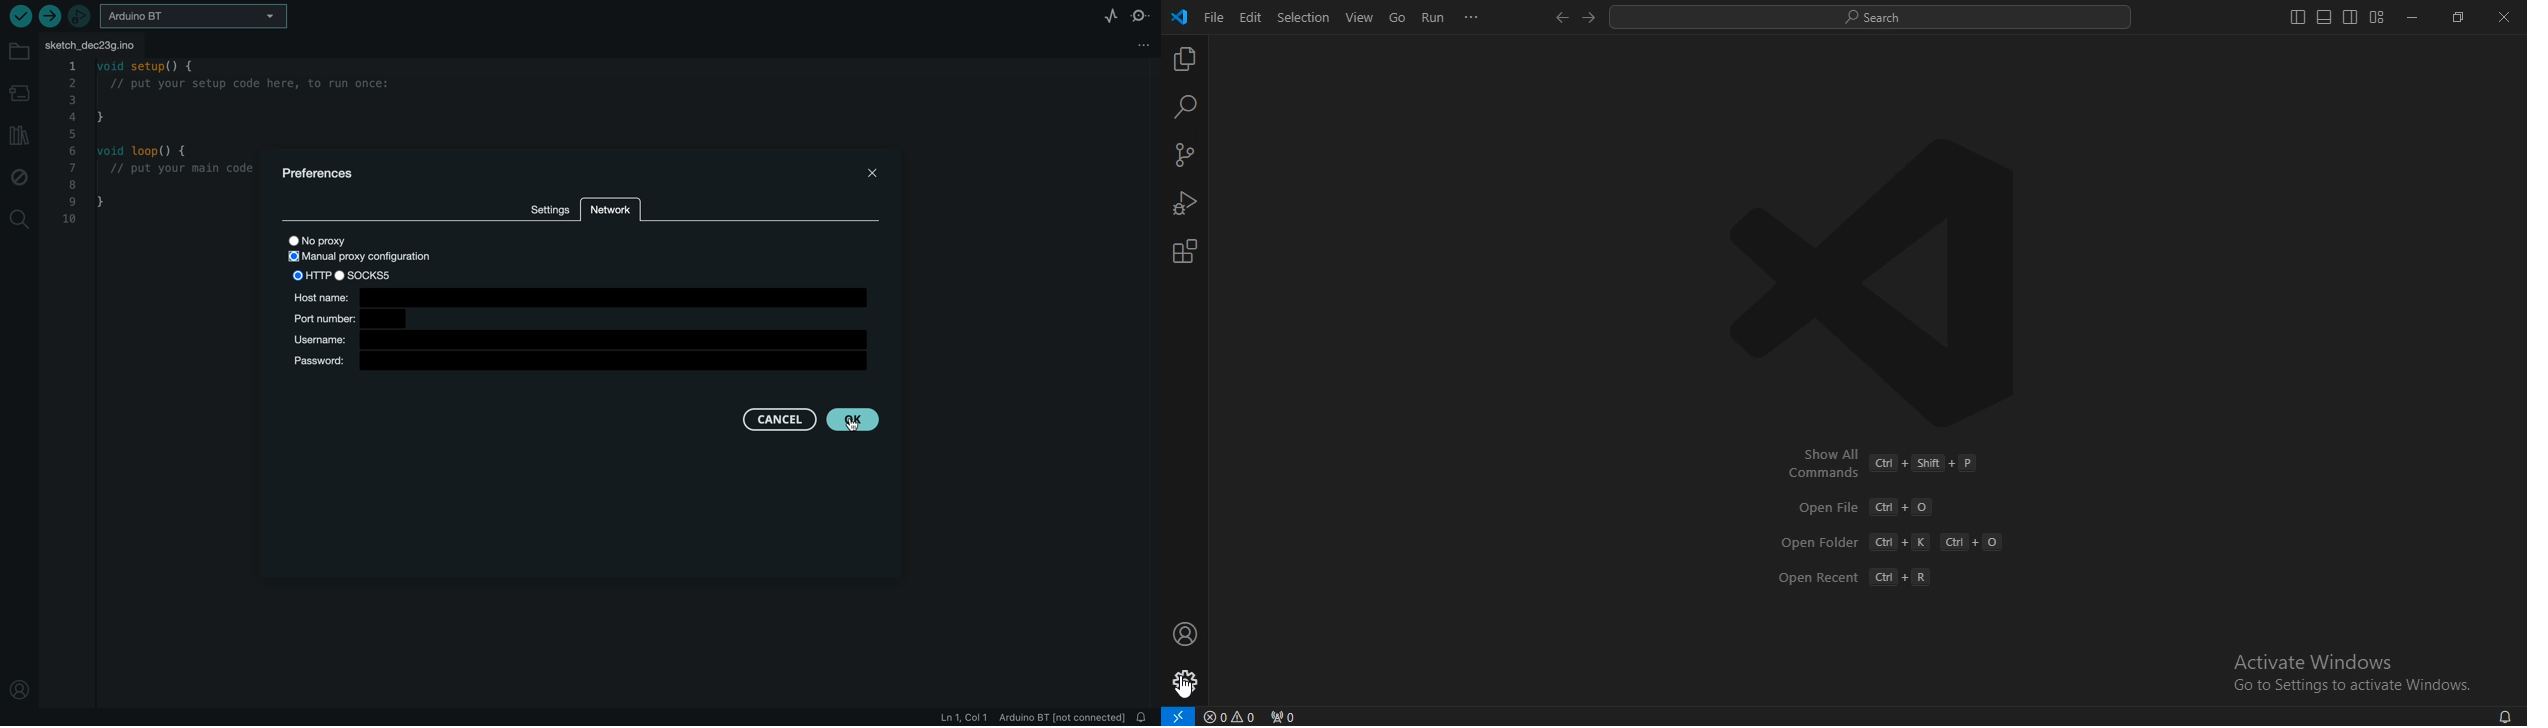 This screenshot has width=2548, height=728. I want to click on no proxy, so click(336, 241).